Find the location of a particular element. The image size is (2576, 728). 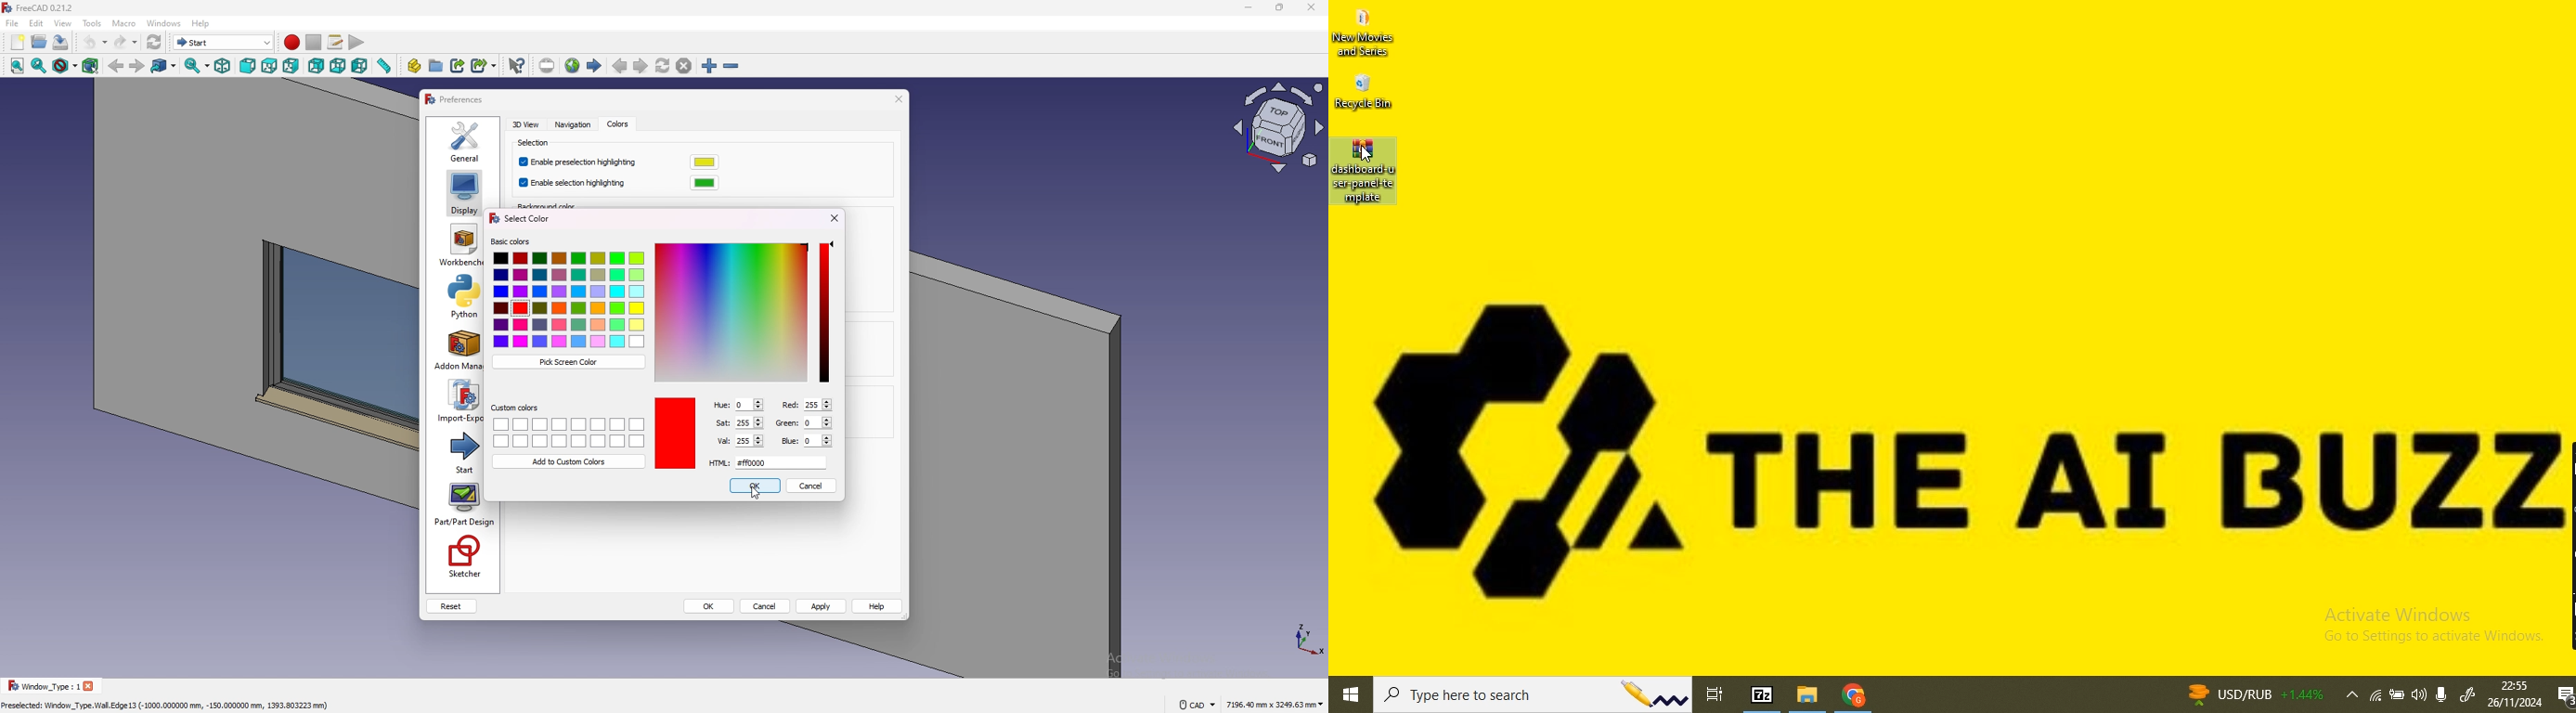

Val: is located at coordinates (723, 441).